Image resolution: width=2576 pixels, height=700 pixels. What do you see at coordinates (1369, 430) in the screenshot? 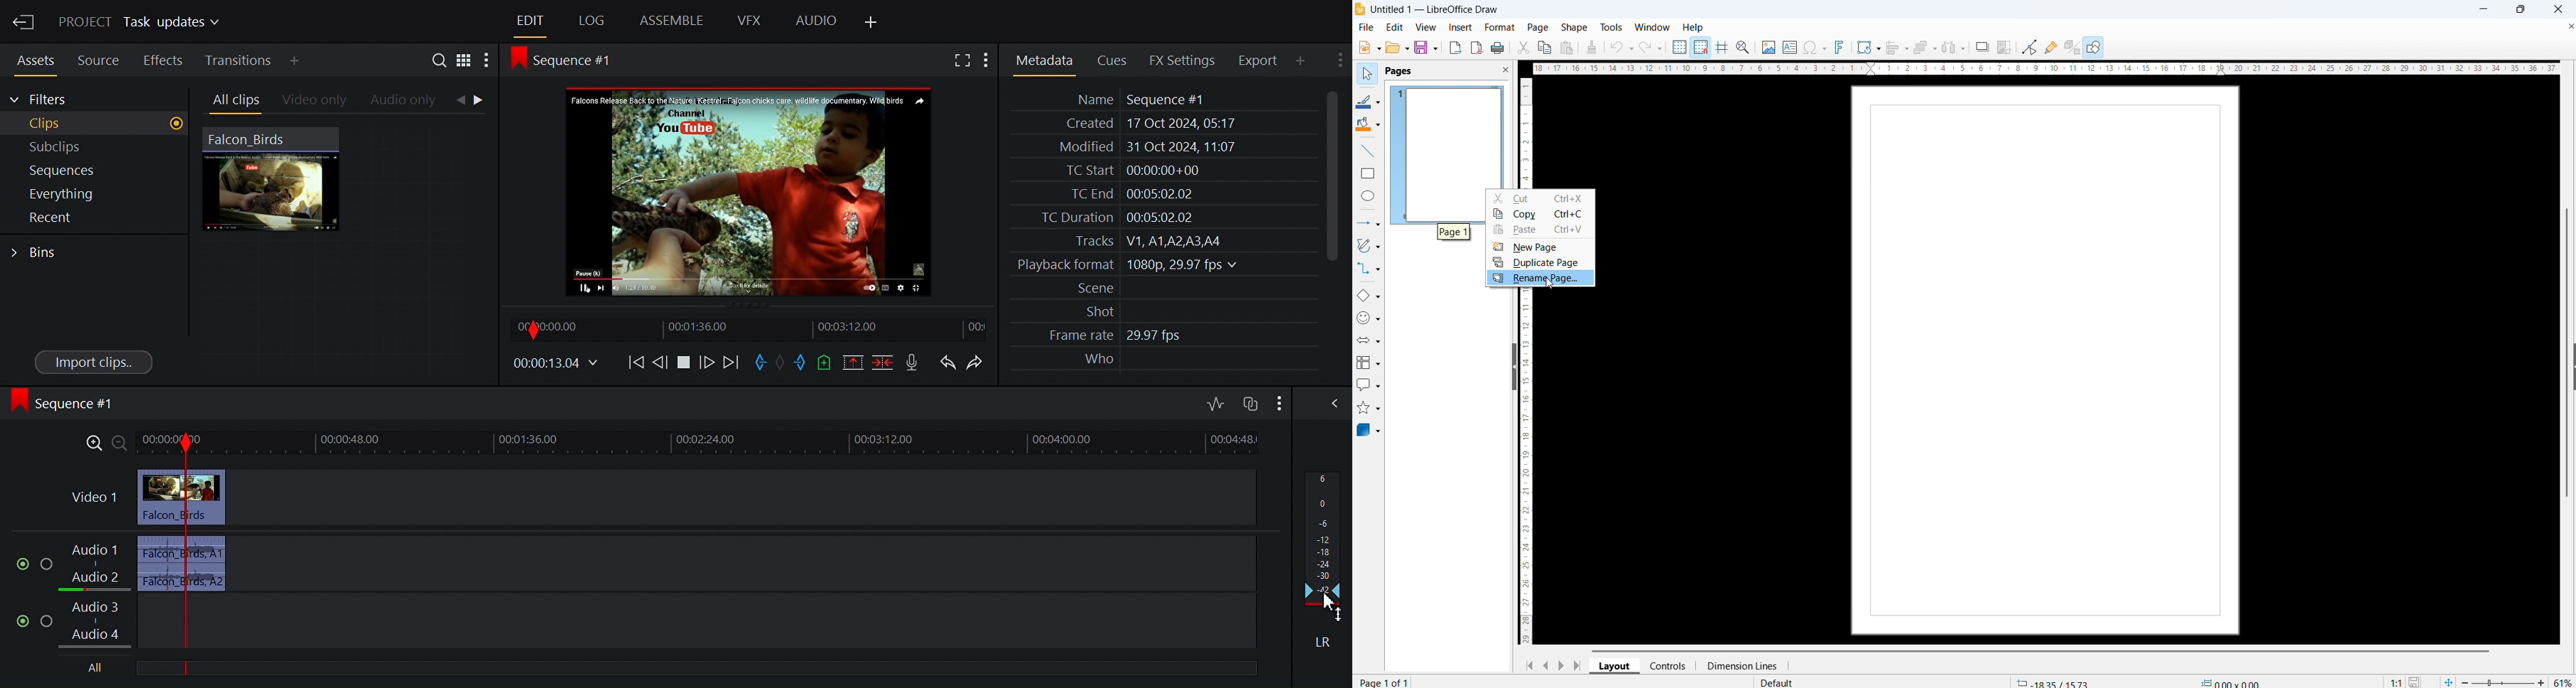
I see `3D objects` at bounding box center [1369, 430].